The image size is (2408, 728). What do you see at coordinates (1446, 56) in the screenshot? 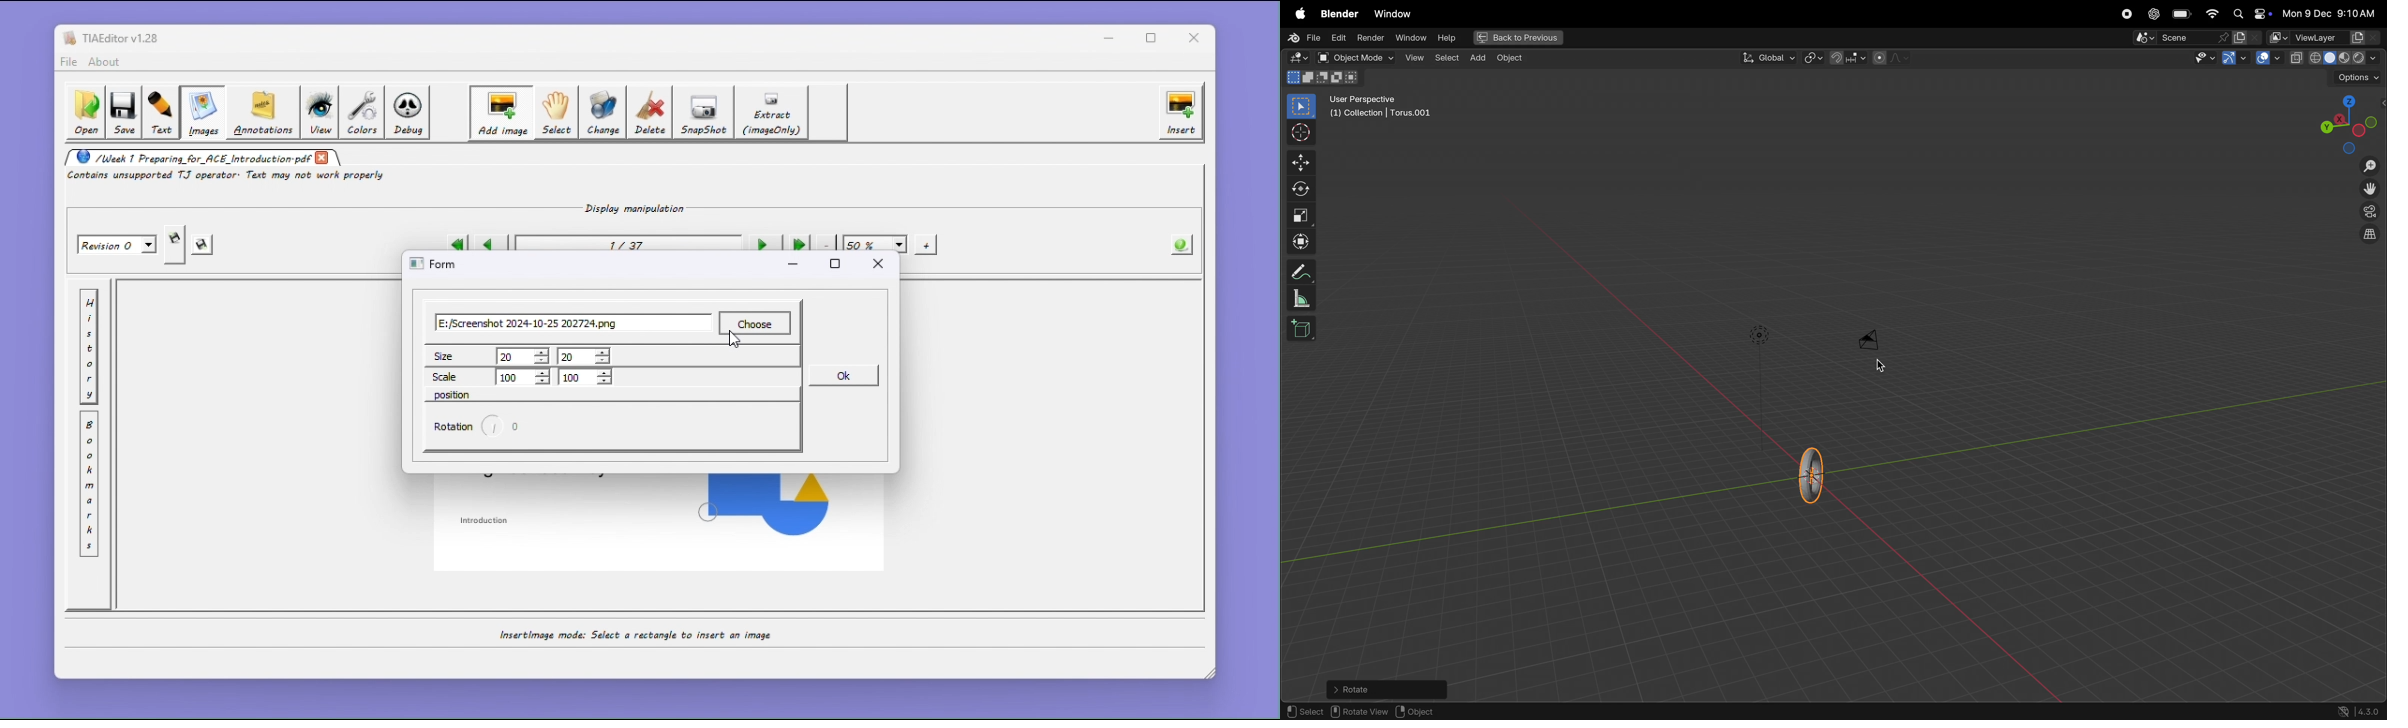
I see `select` at bounding box center [1446, 56].